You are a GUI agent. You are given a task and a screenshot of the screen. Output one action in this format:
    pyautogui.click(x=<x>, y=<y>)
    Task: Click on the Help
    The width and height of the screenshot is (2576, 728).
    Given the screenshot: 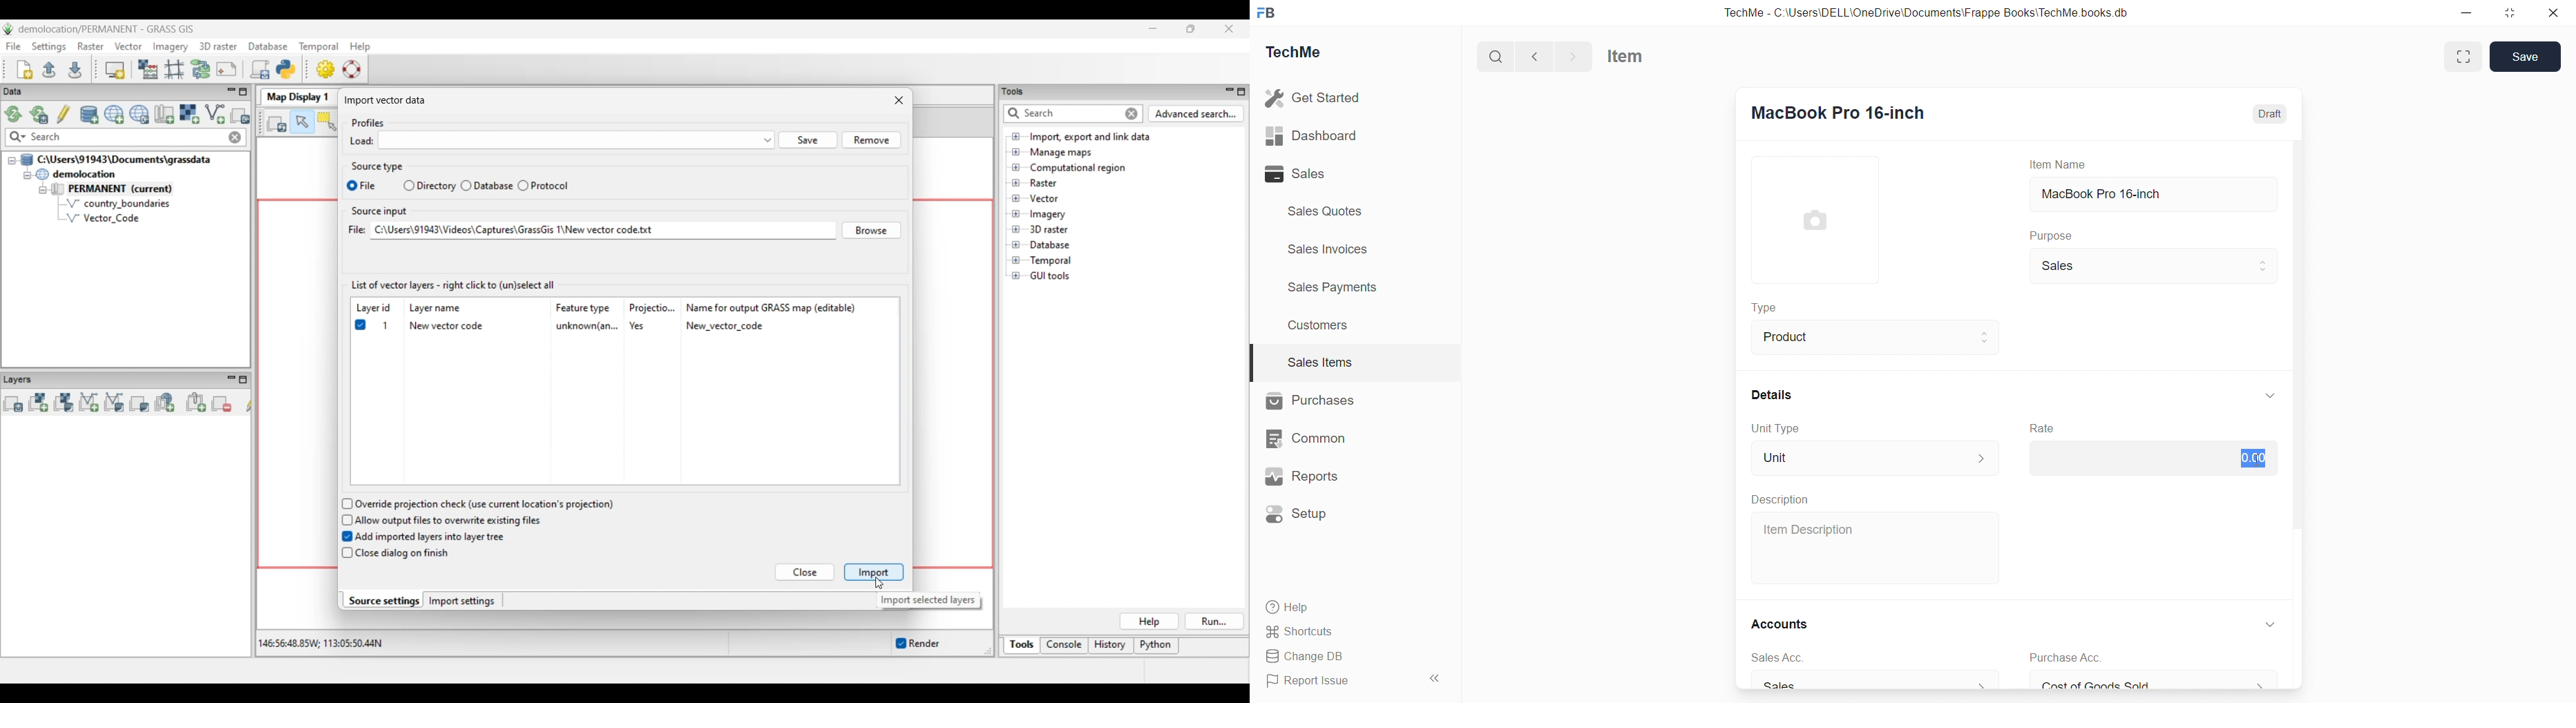 What is the action you would take?
    pyautogui.click(x=1289, y=608)
    